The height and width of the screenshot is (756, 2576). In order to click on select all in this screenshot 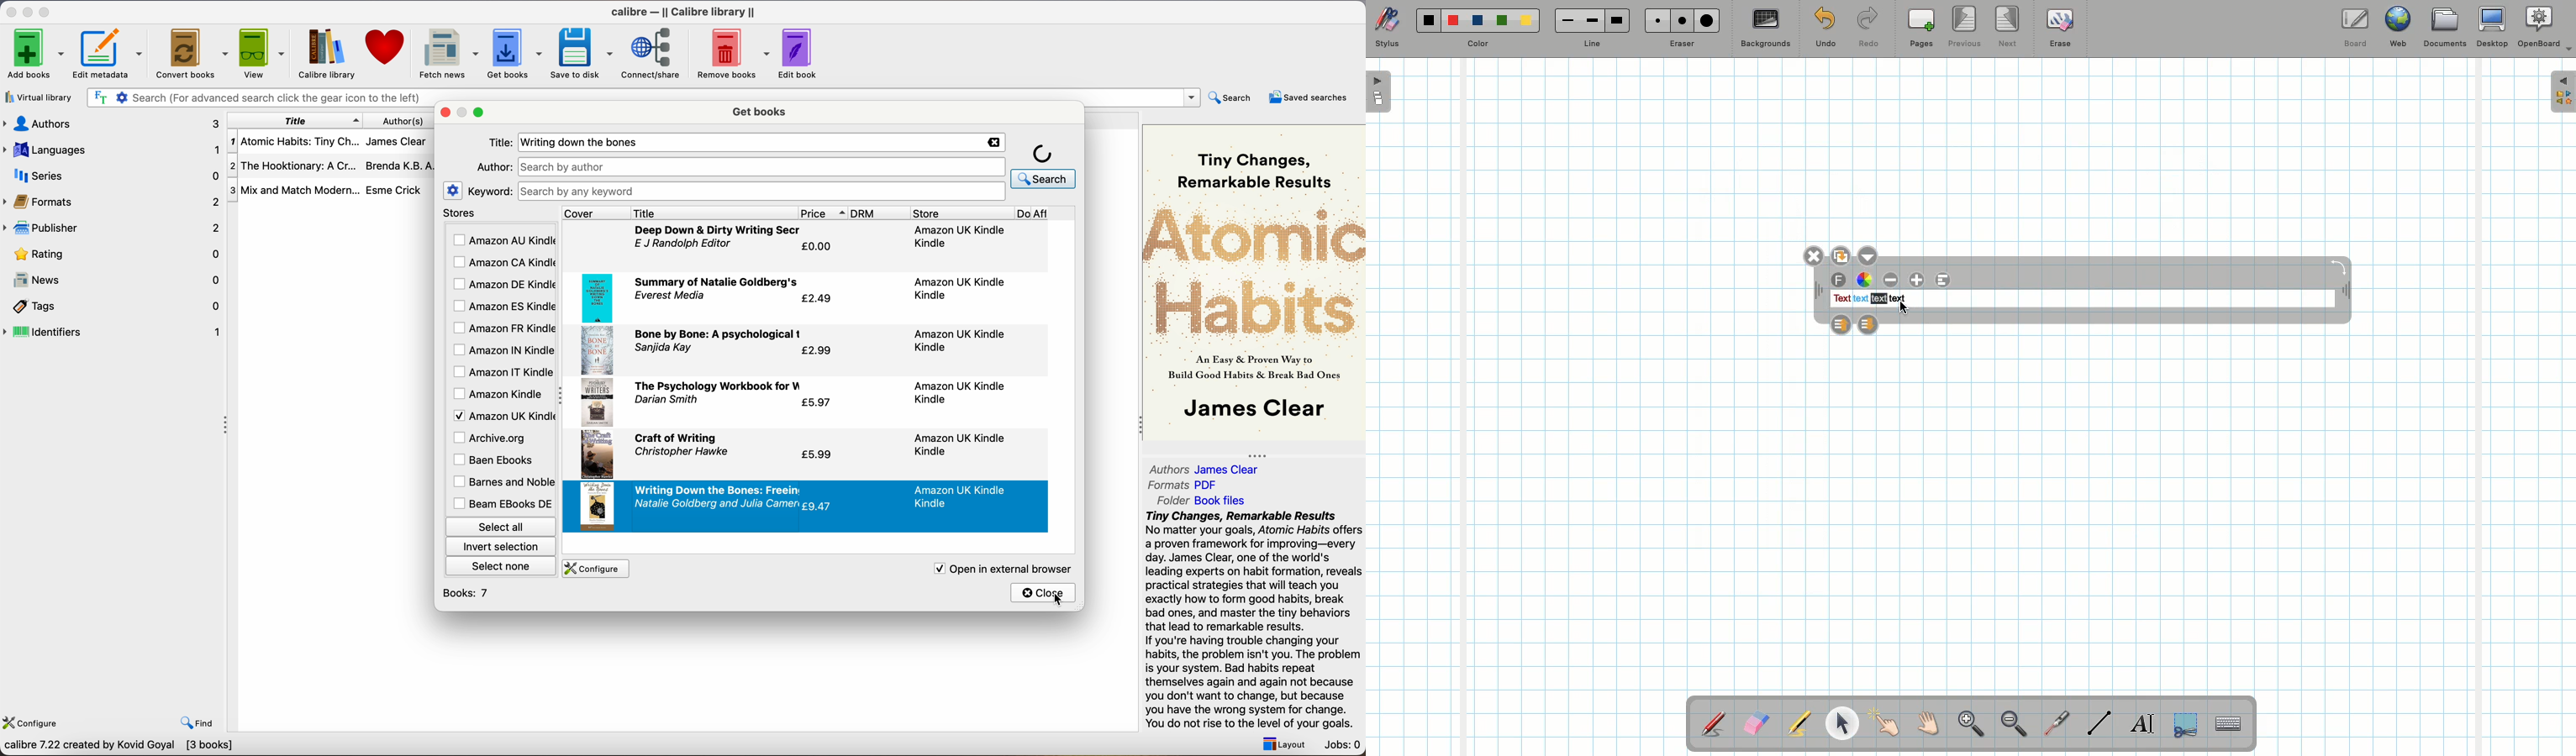, I will do `click(499, 526)`.